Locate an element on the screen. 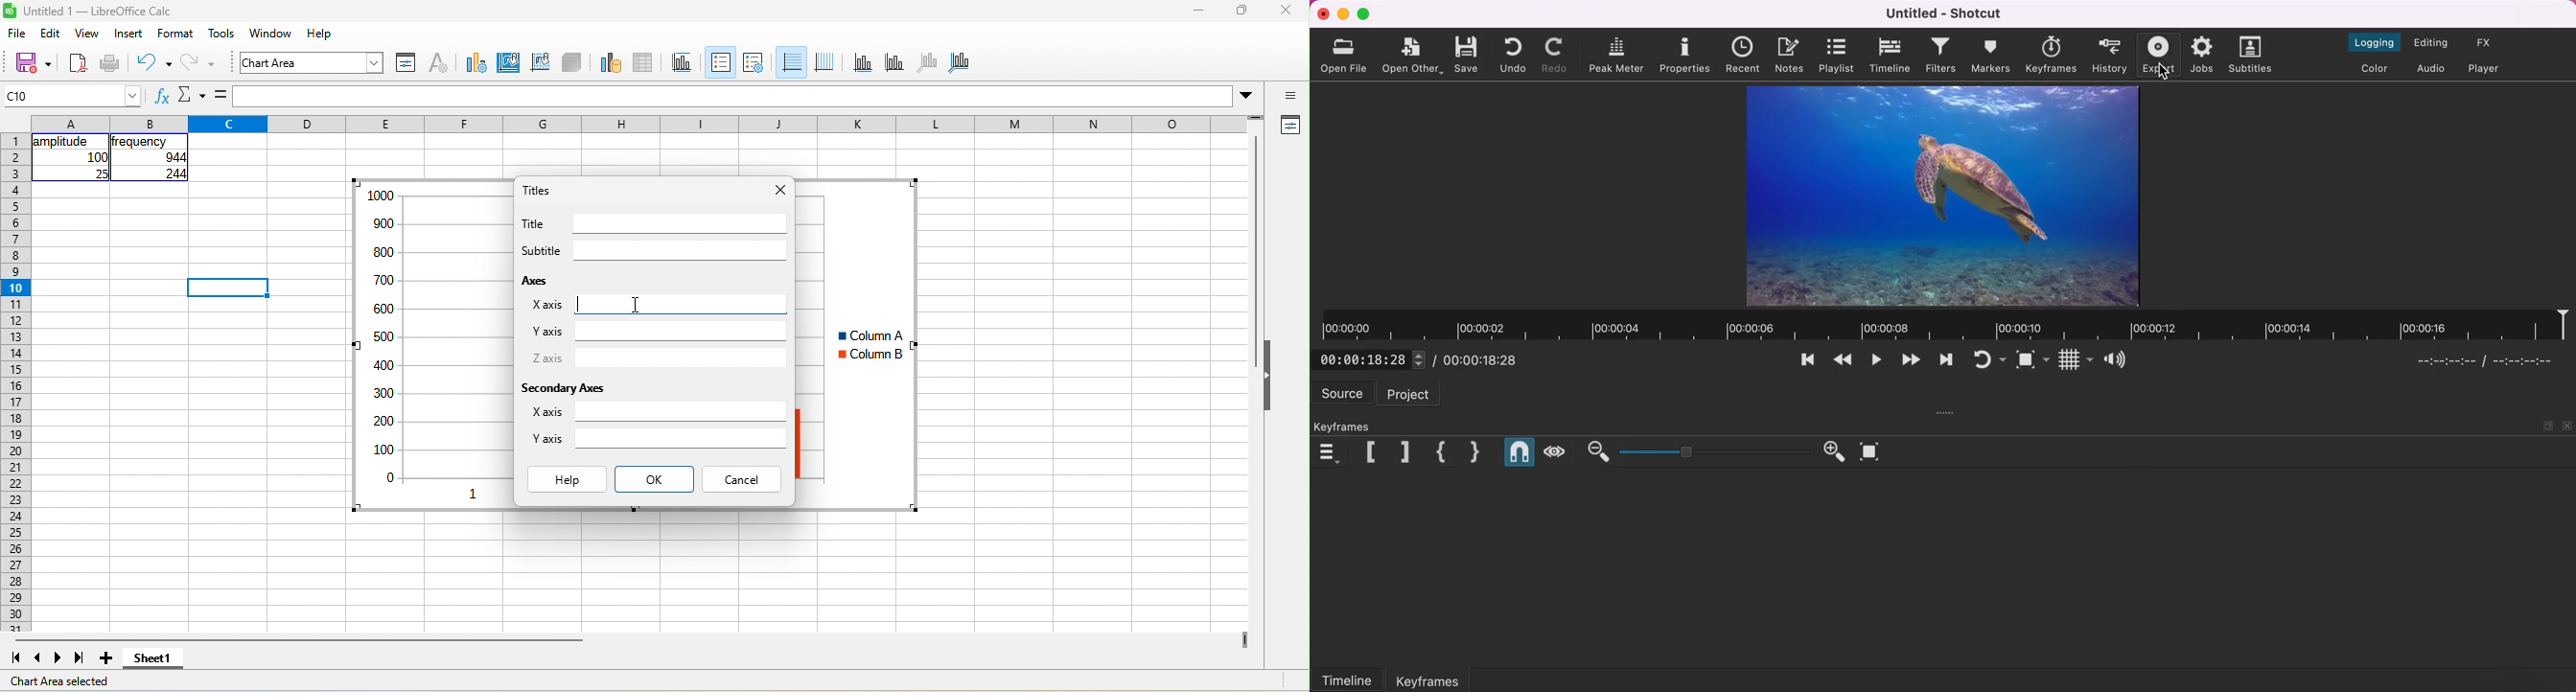 The height and width of the screenshot is (700, 2576). 100 is located at coordinates (97, 157).